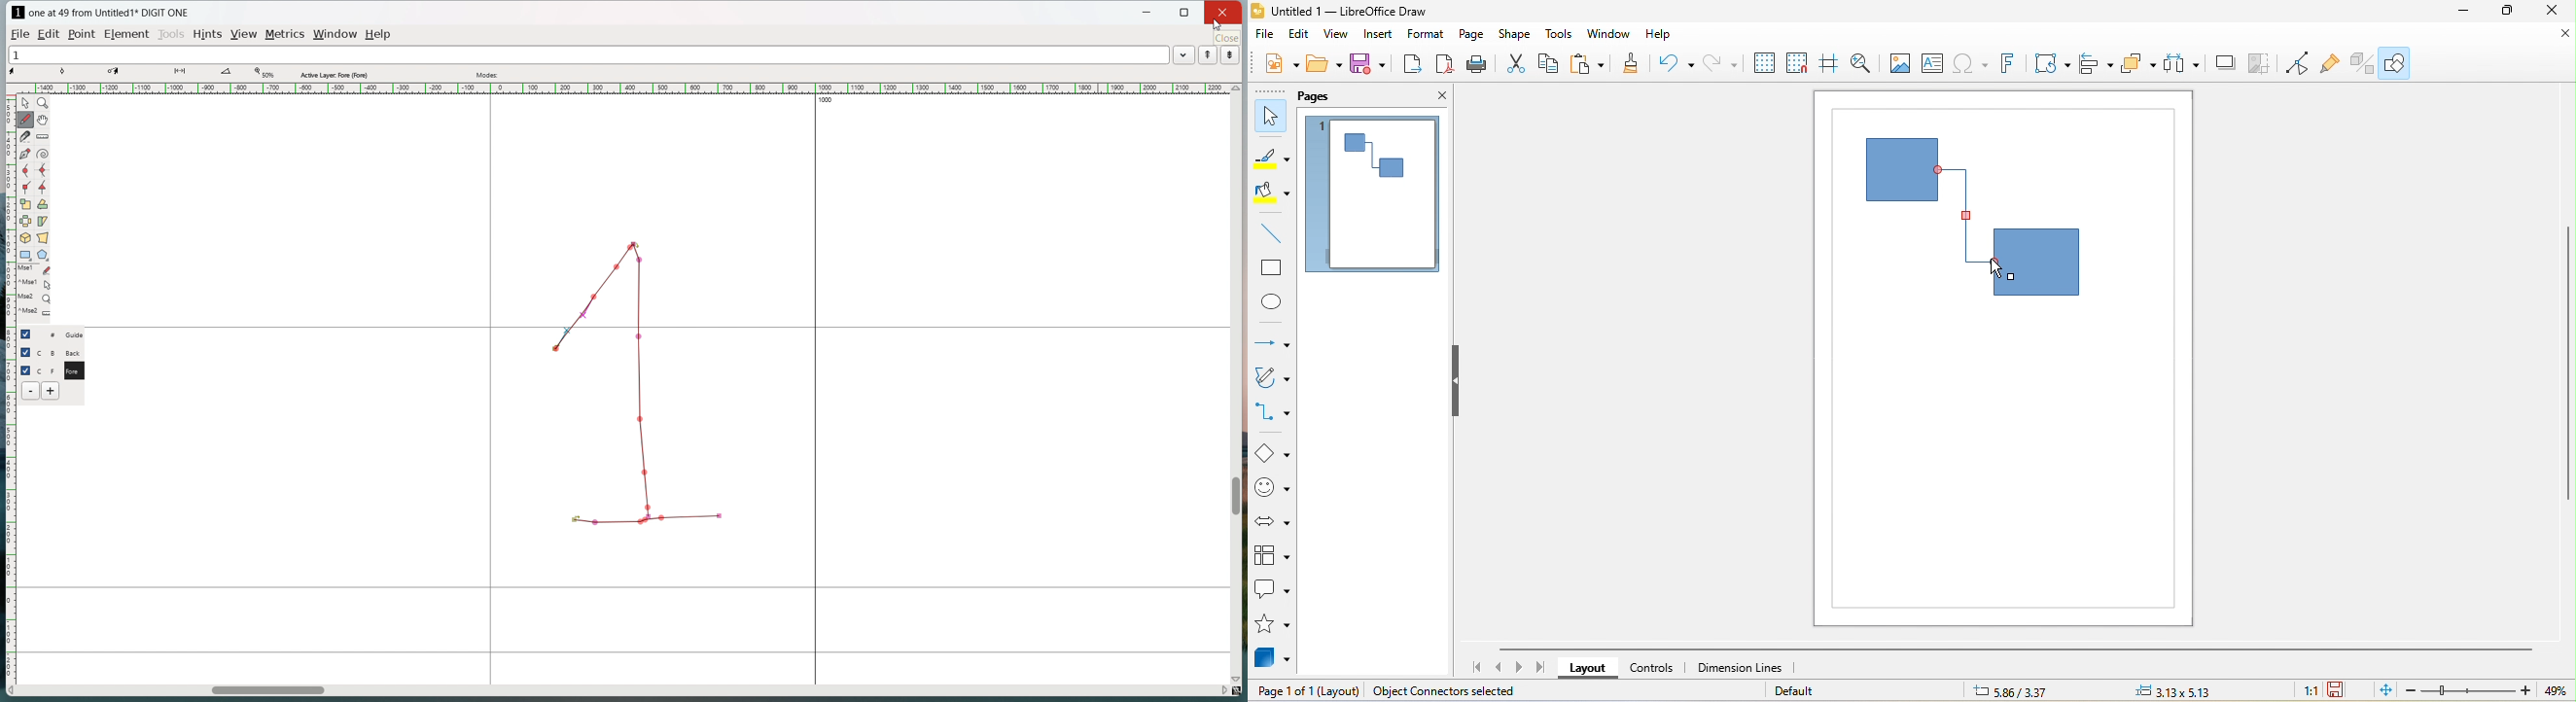  Describe the element at coordinates (2561, 33) in the screenshot. I see `close` at that location.